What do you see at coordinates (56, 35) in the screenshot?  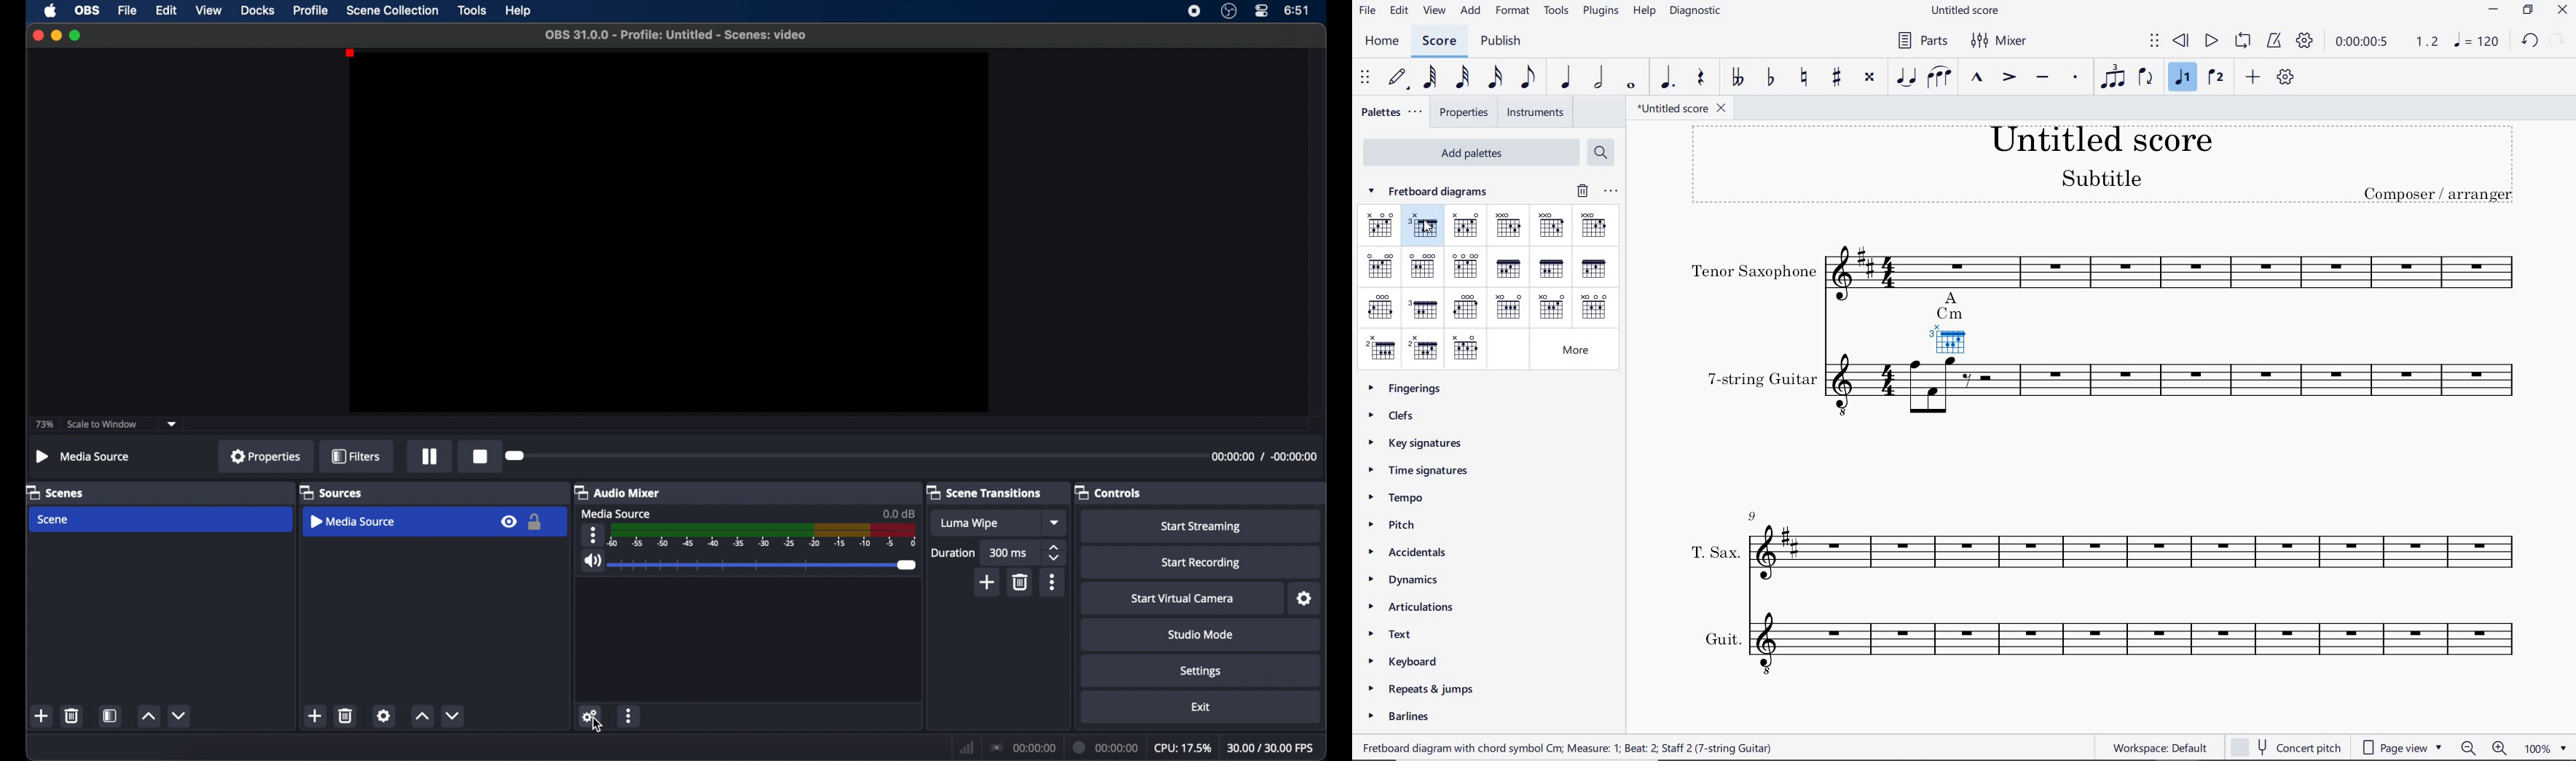 I see `minimize` at bounding box center [56, 35].